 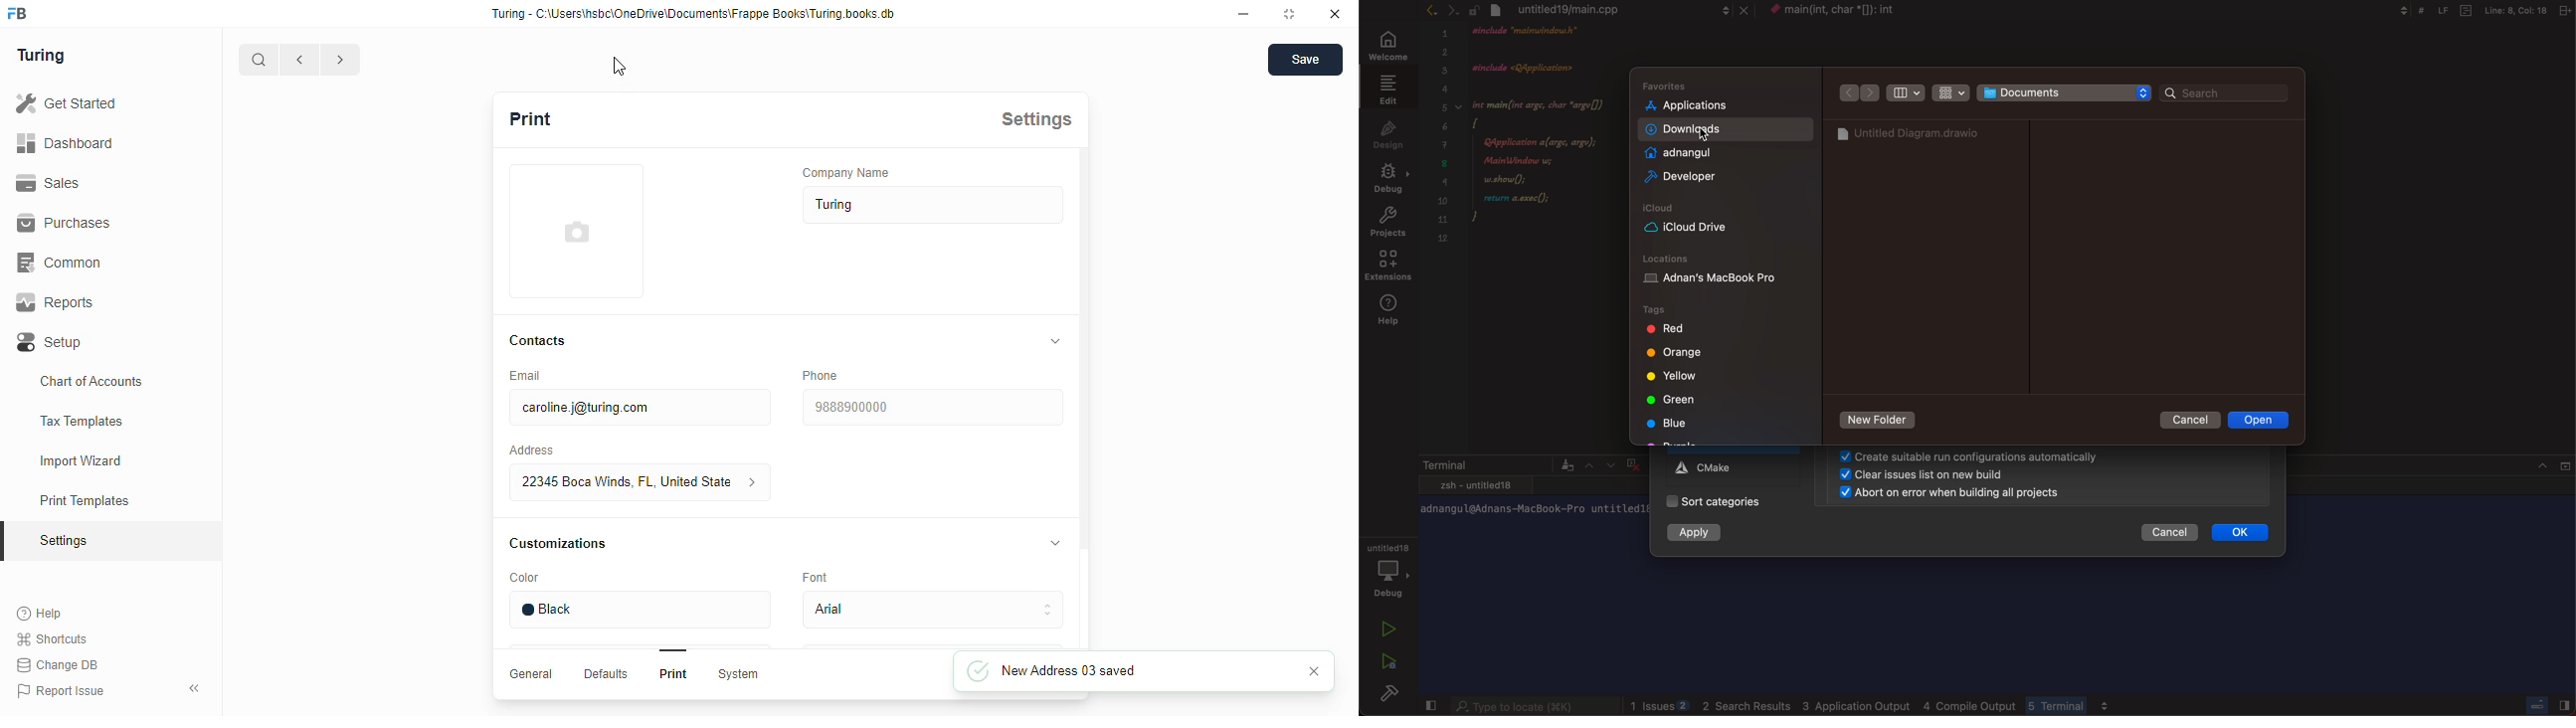 I want to click on toggle maximize, so click(x=1288, y=13).